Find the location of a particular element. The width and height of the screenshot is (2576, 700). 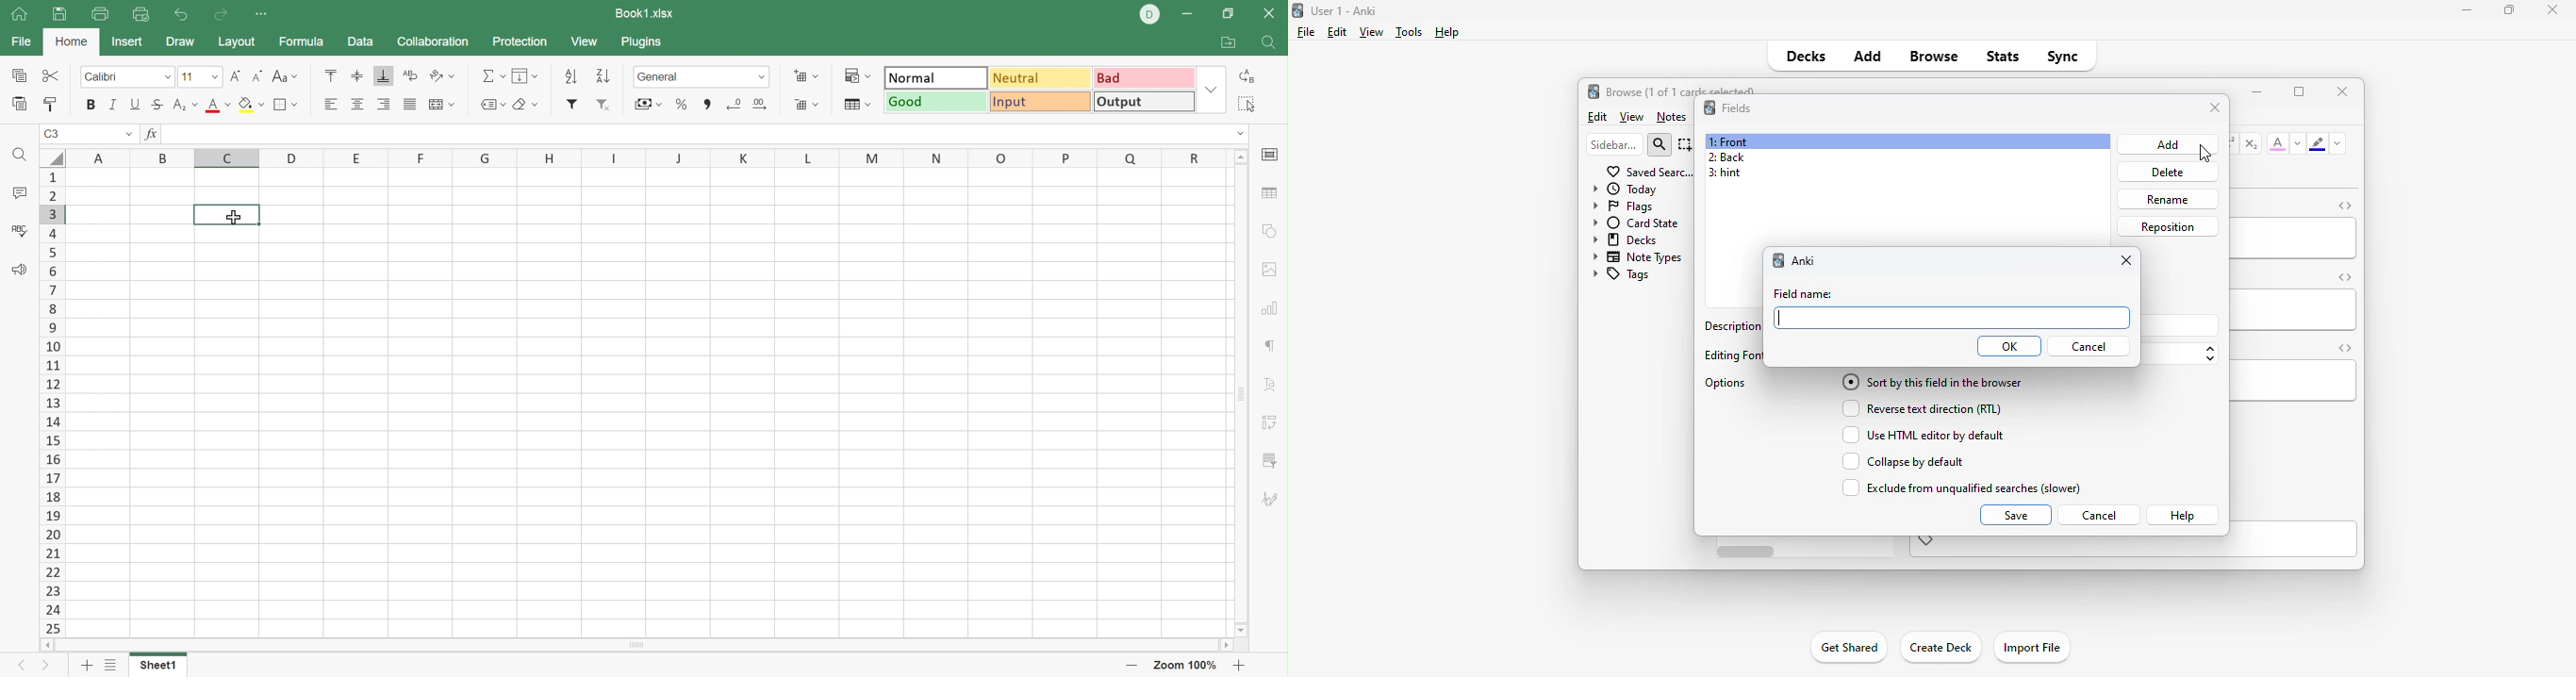

use HTML editor by default is located at coordinates (1922, 435).